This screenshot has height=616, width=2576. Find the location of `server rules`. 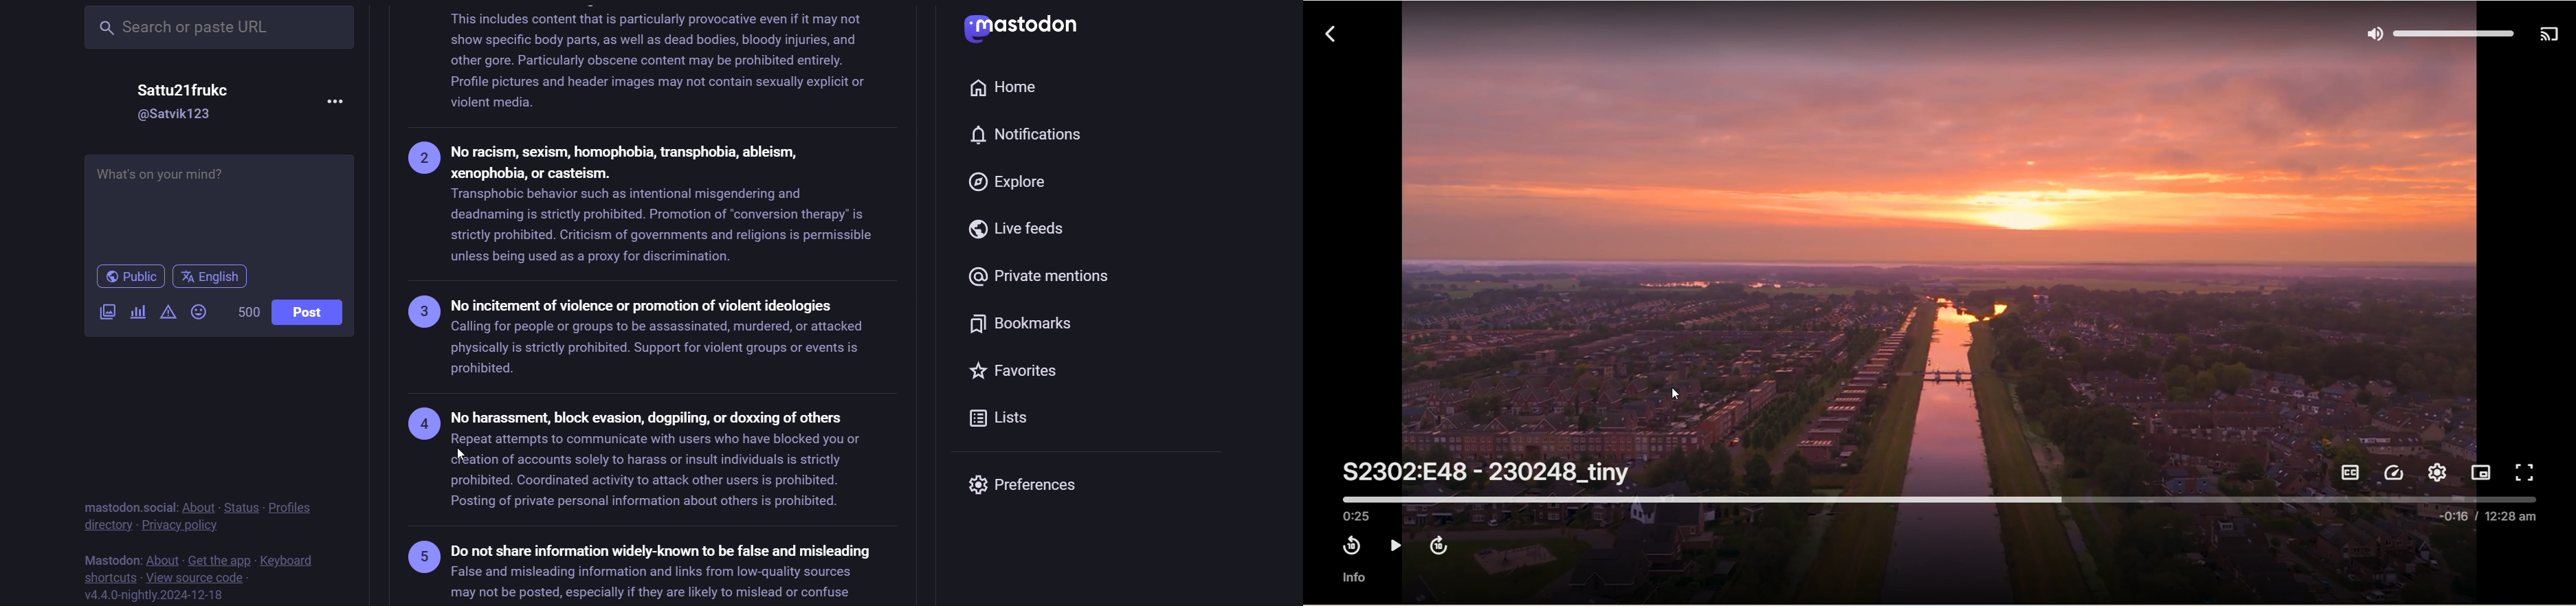

server rules is located at coordinates (653, 304).